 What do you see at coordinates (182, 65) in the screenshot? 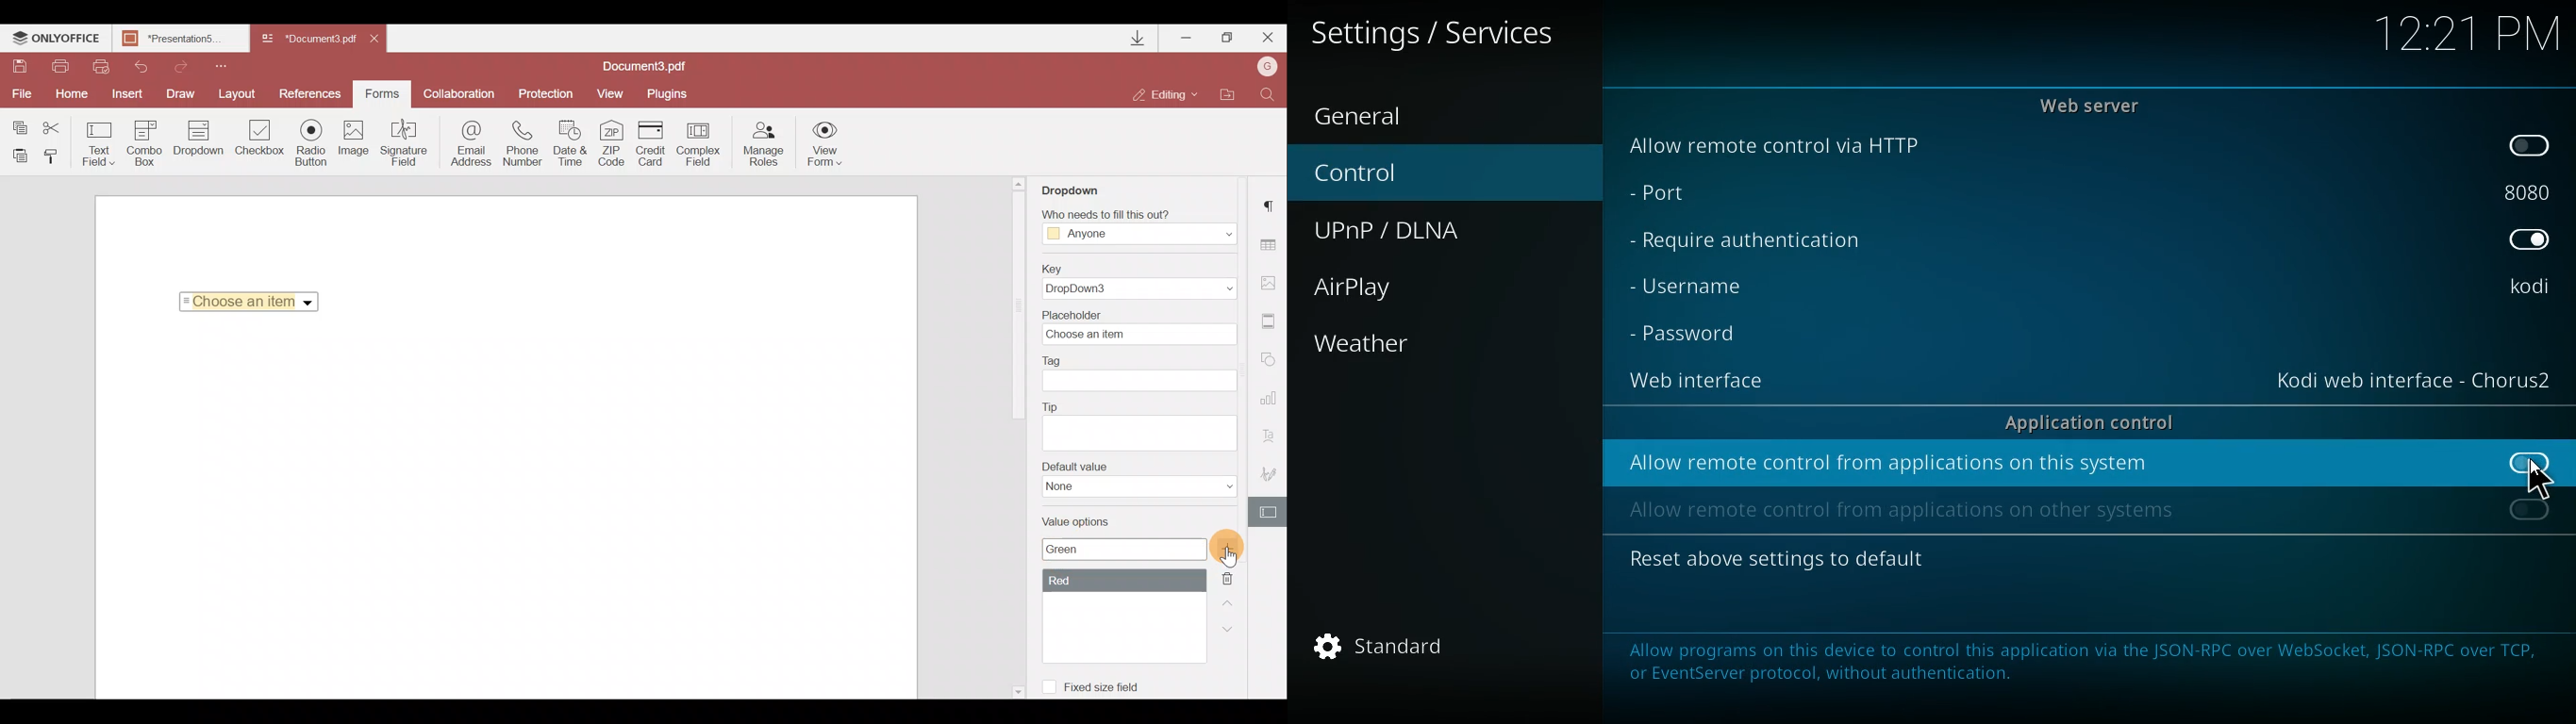
I see `Redo` at bounding box center [182, 65].